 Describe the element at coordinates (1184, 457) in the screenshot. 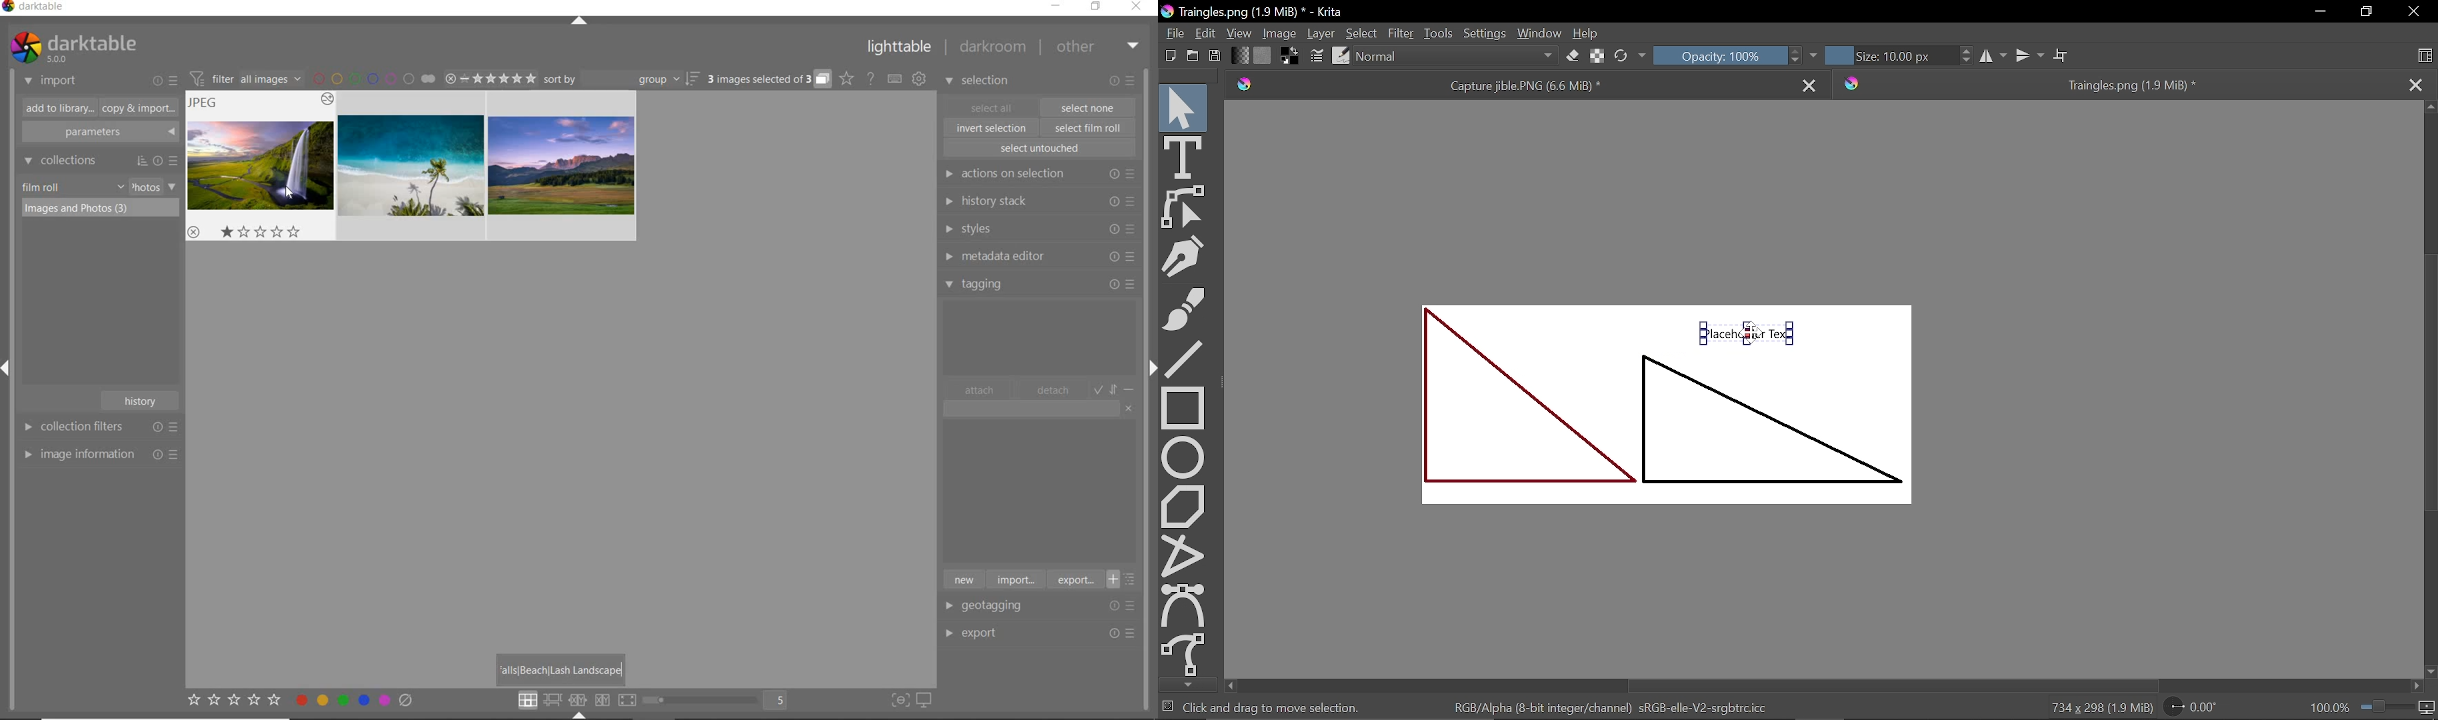

I see `Ellipse tool` at that location.